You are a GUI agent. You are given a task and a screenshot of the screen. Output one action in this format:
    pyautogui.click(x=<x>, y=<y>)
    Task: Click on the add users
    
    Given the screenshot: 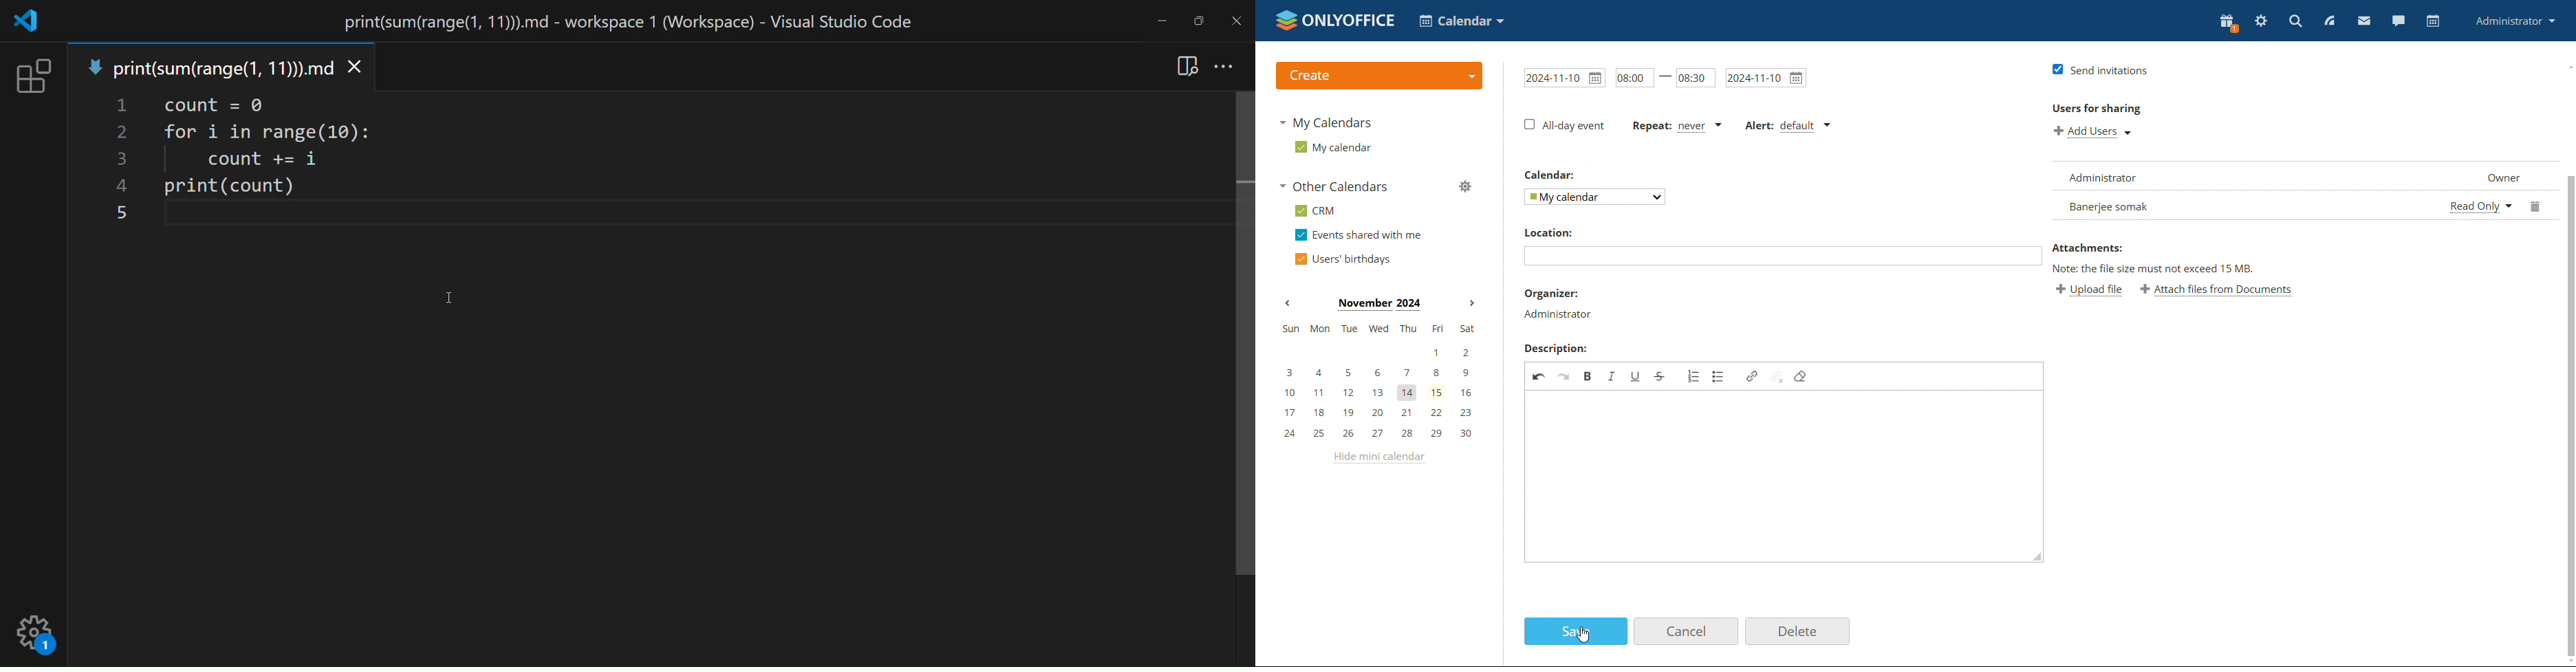 What is the action you would take?
    pyautogui.click(x=2095, y=133)
    